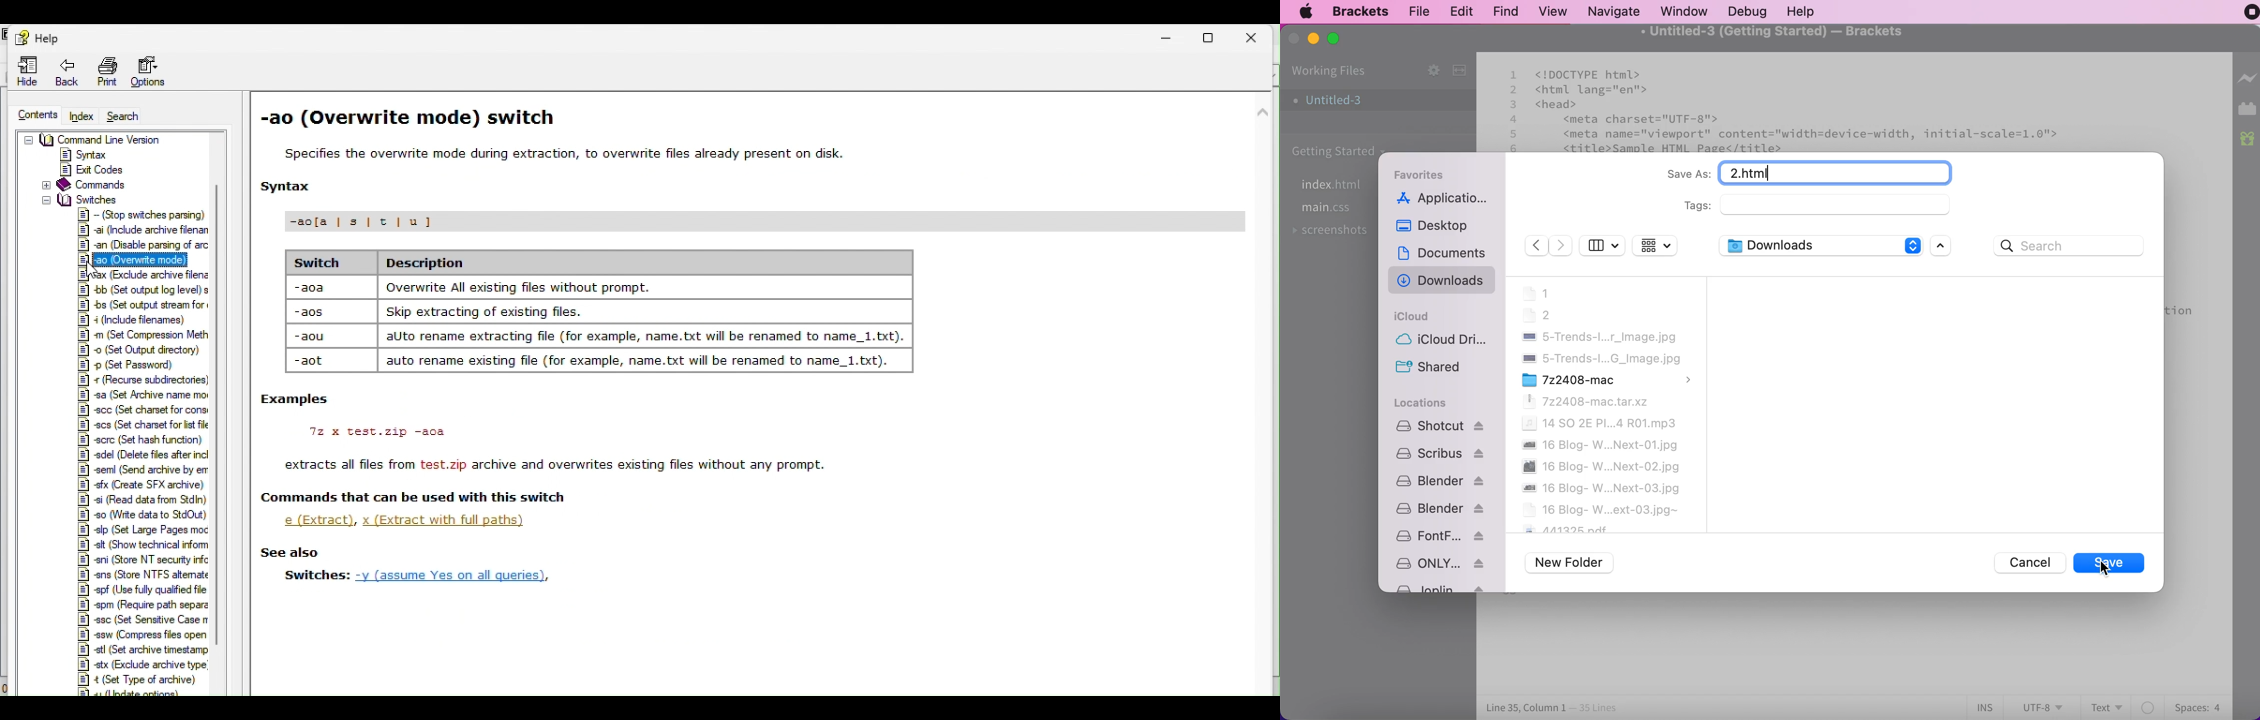 This screenshot has width=2268, height=728. I want to click on |&] « (Recurse subdirectories], so click(142, 380).